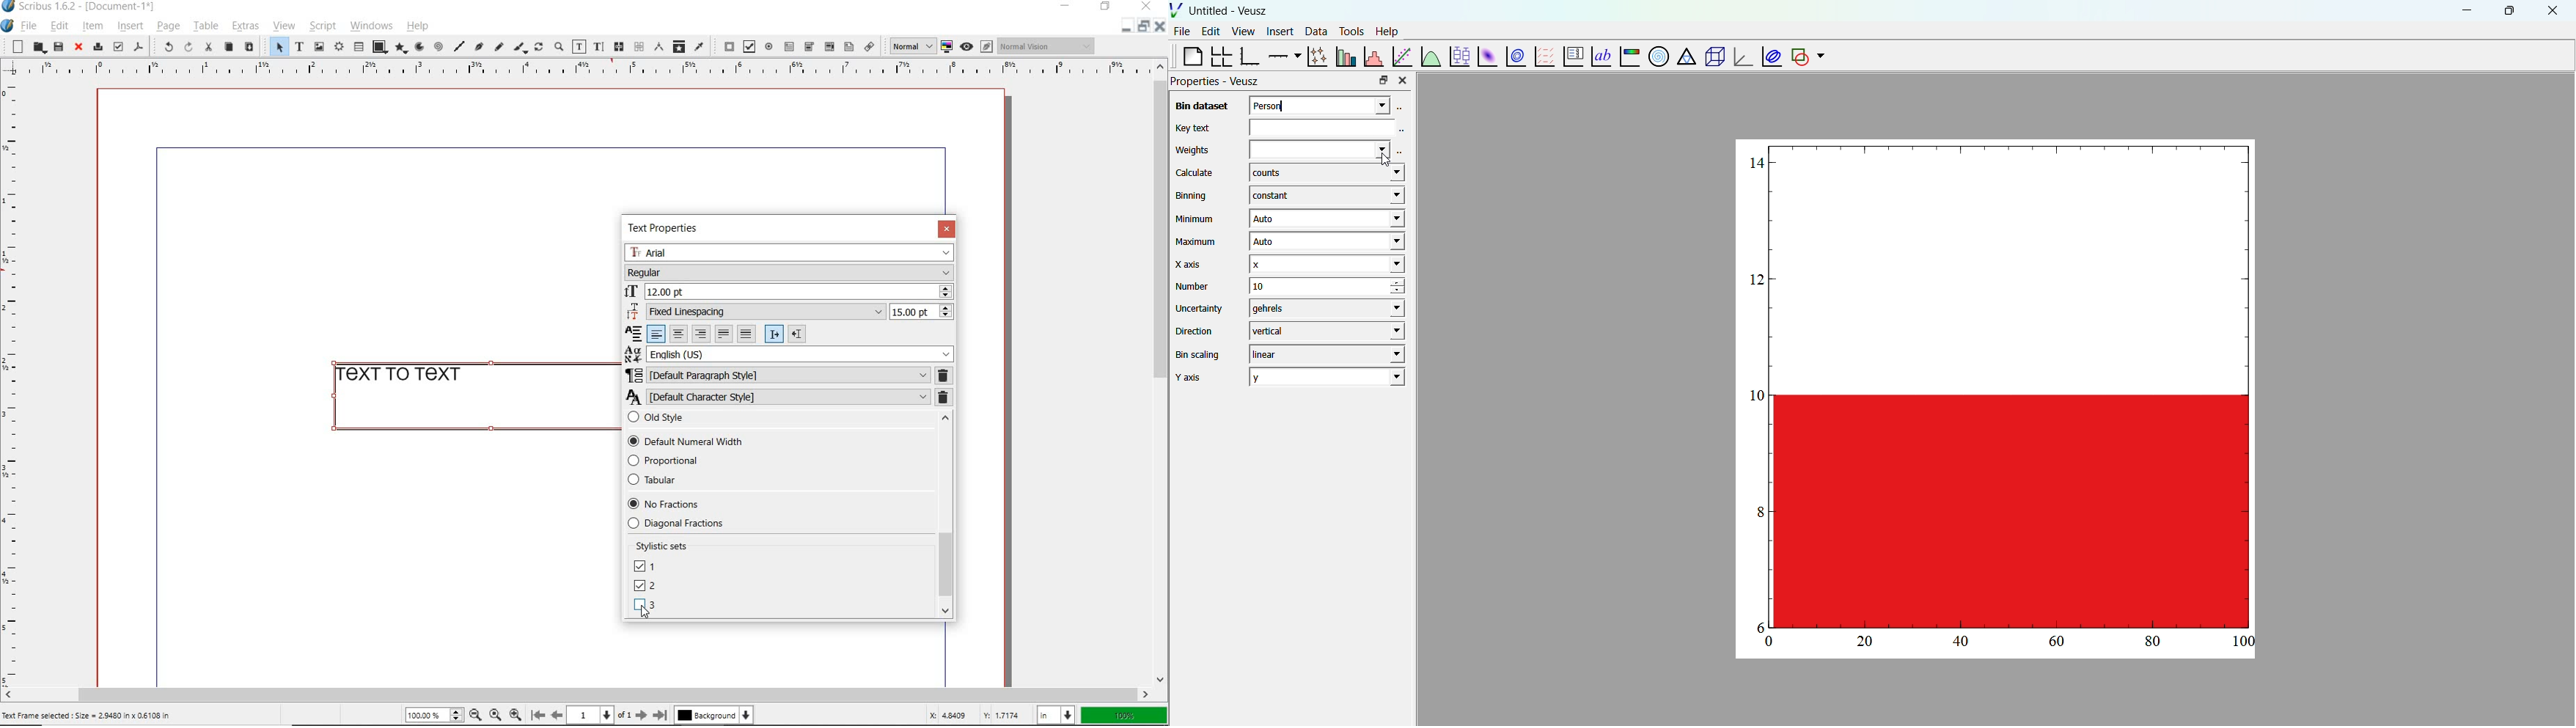 The width and height of the screenshot is (2576, 728). Describe the element at coordinates (645, 611) in the screenshot. I see `Cursor` at that location.